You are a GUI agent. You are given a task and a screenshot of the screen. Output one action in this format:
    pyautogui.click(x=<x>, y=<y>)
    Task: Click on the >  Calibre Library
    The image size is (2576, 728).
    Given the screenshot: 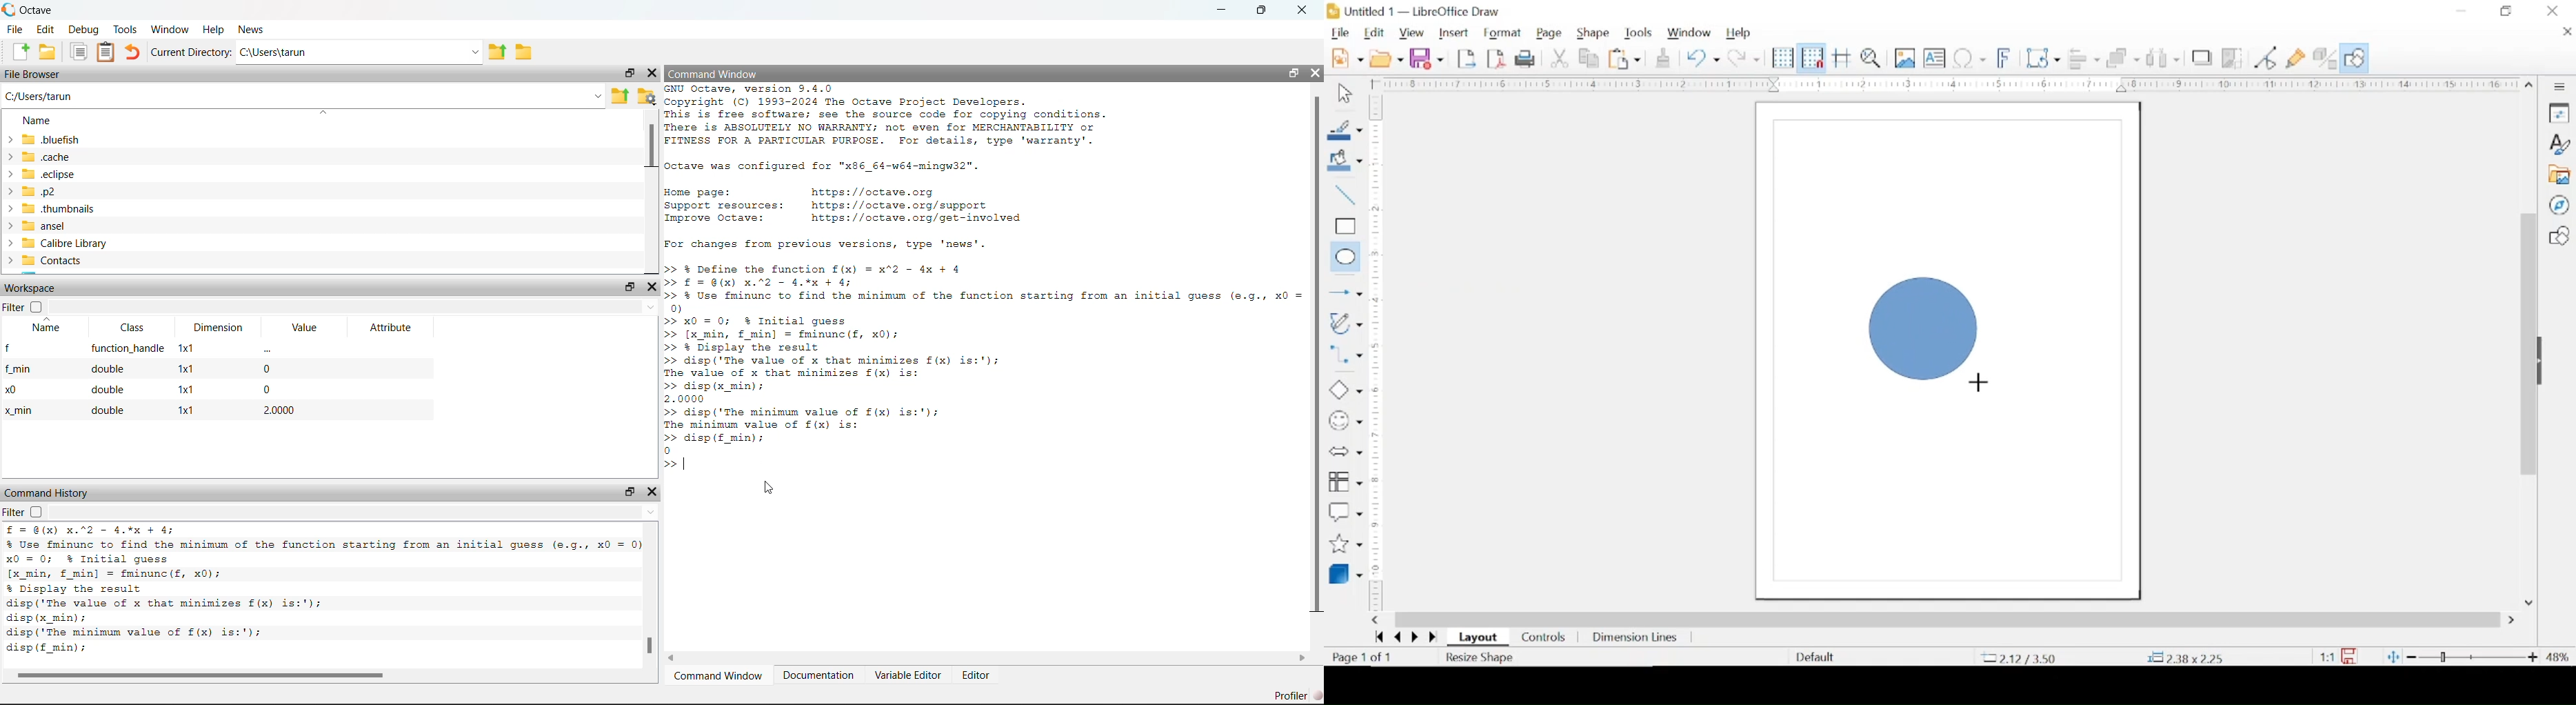 What is the action you would take?
    pyautogui.click(x=57, y=242)
    